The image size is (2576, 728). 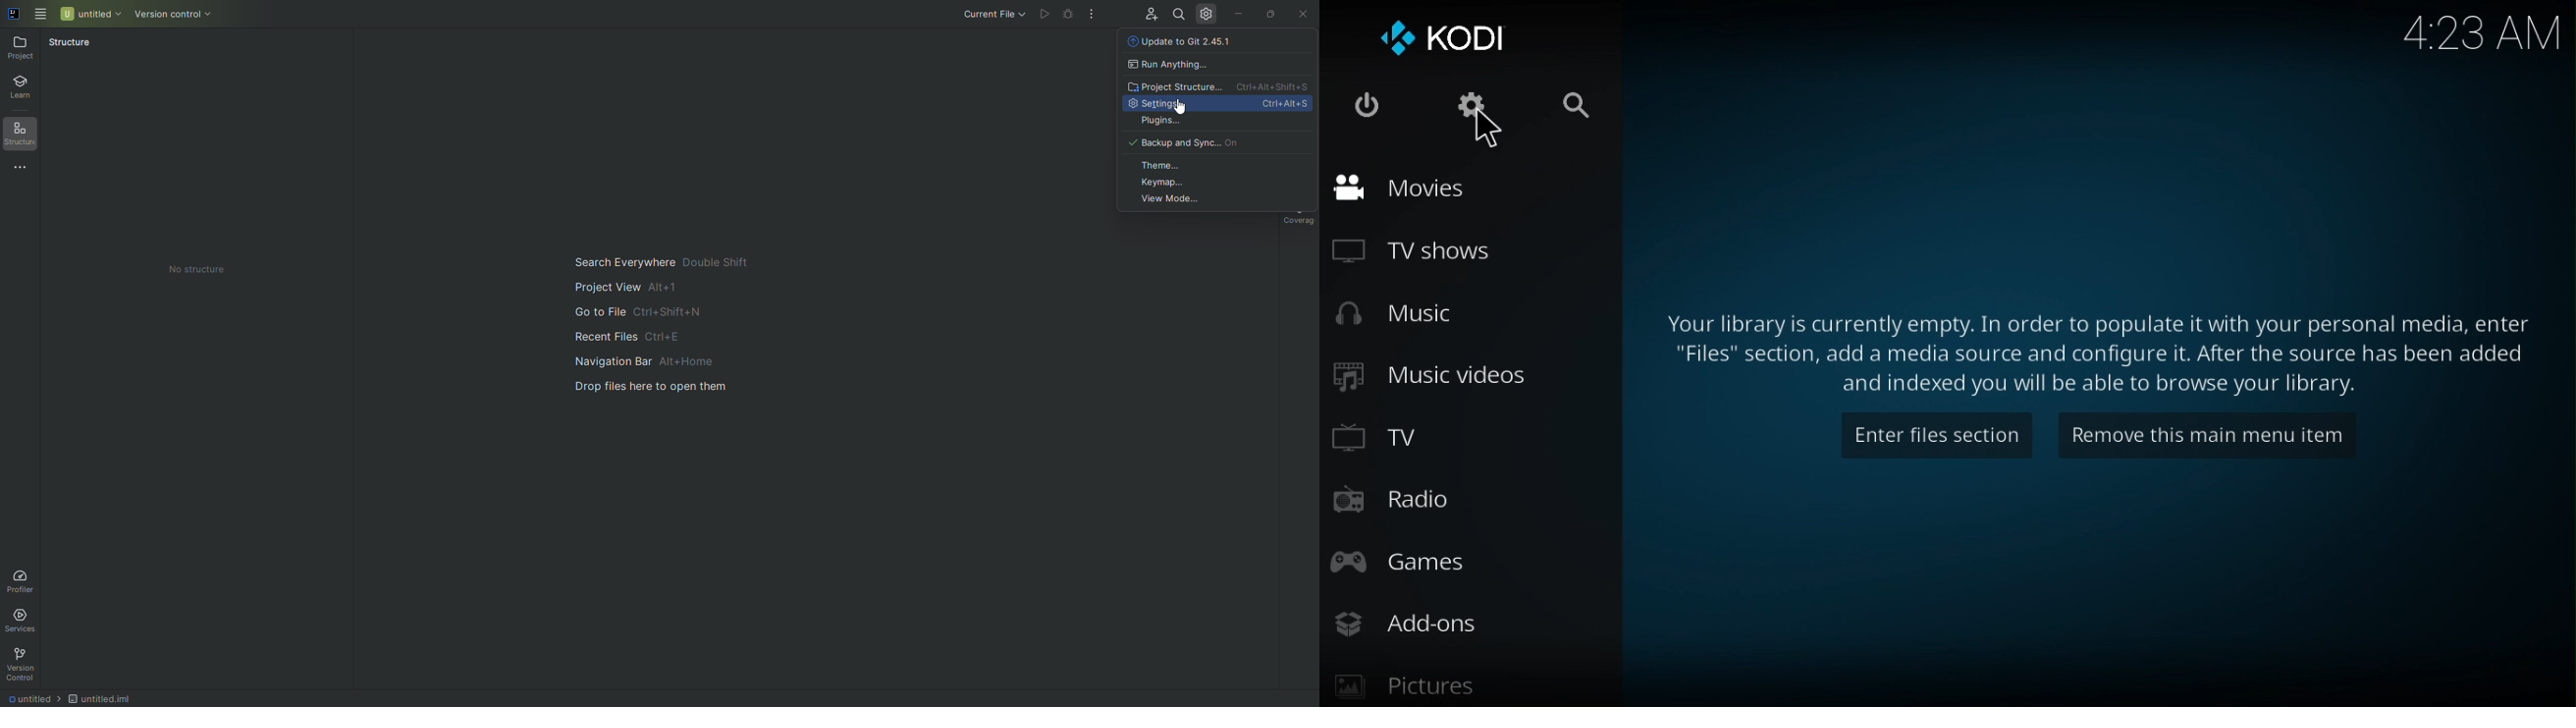 I want to click on cursor, so click(x=1488, y=130).